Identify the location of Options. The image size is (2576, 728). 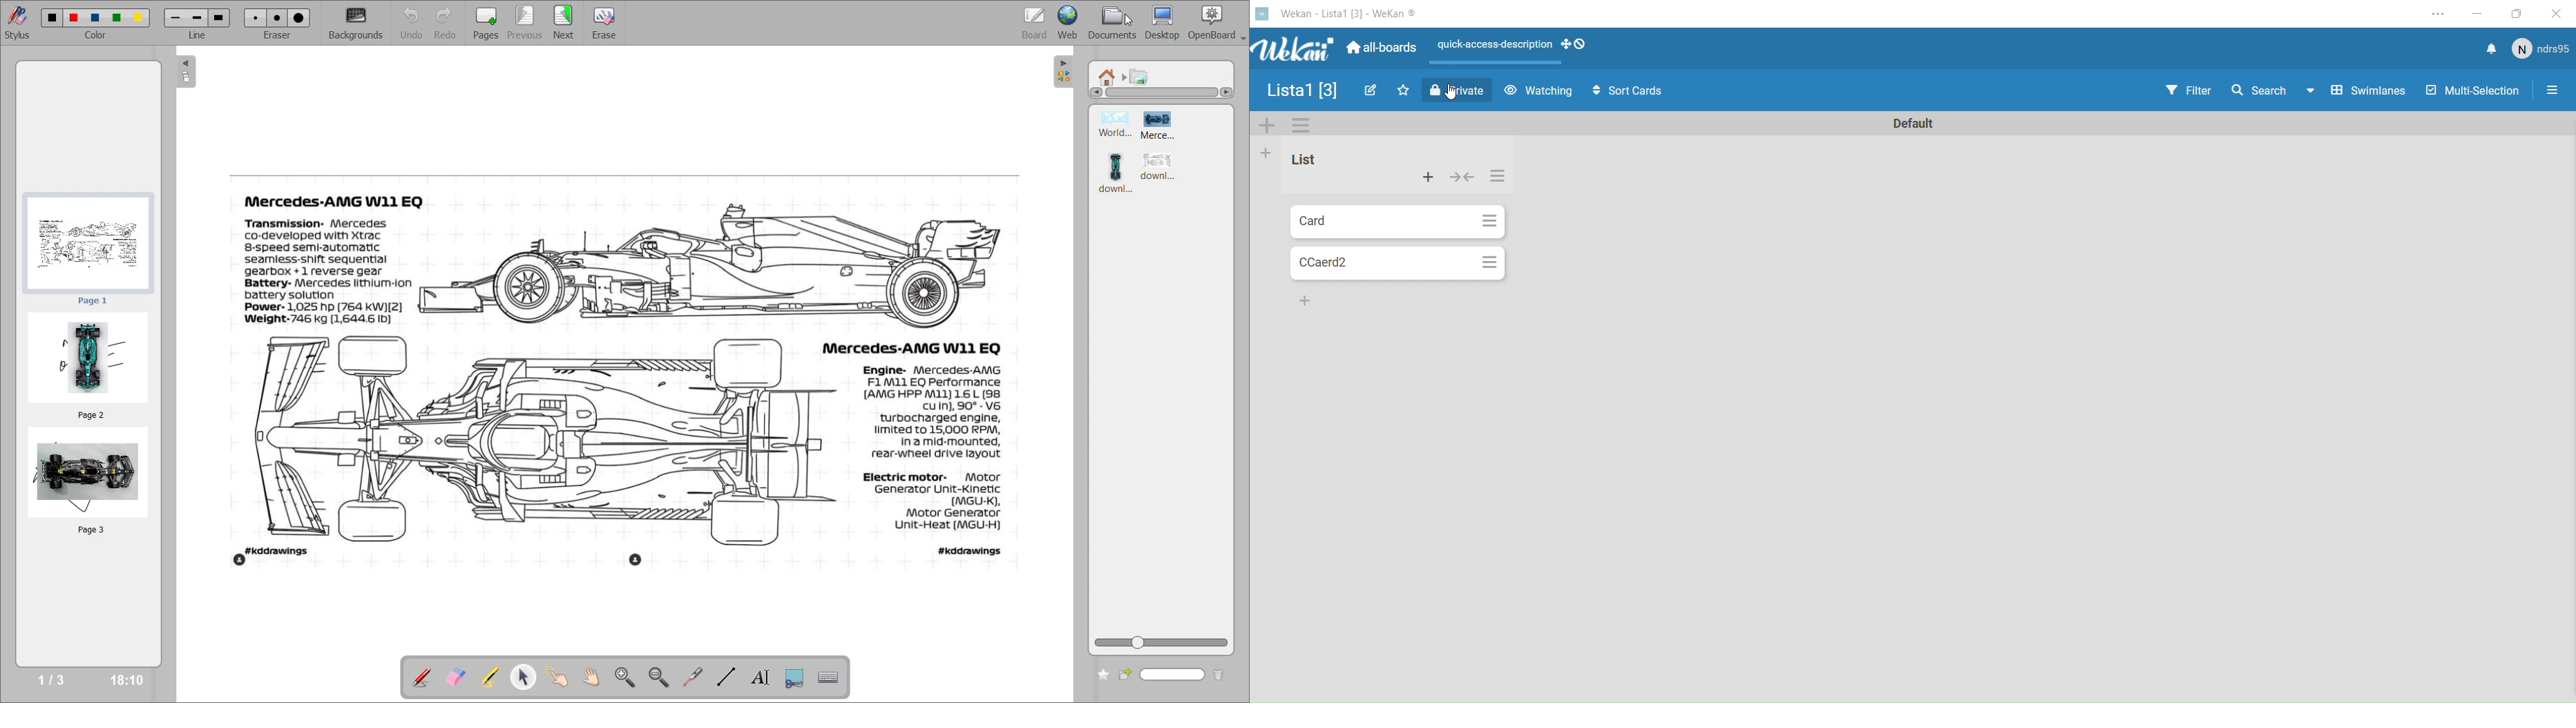
(1497, 180).